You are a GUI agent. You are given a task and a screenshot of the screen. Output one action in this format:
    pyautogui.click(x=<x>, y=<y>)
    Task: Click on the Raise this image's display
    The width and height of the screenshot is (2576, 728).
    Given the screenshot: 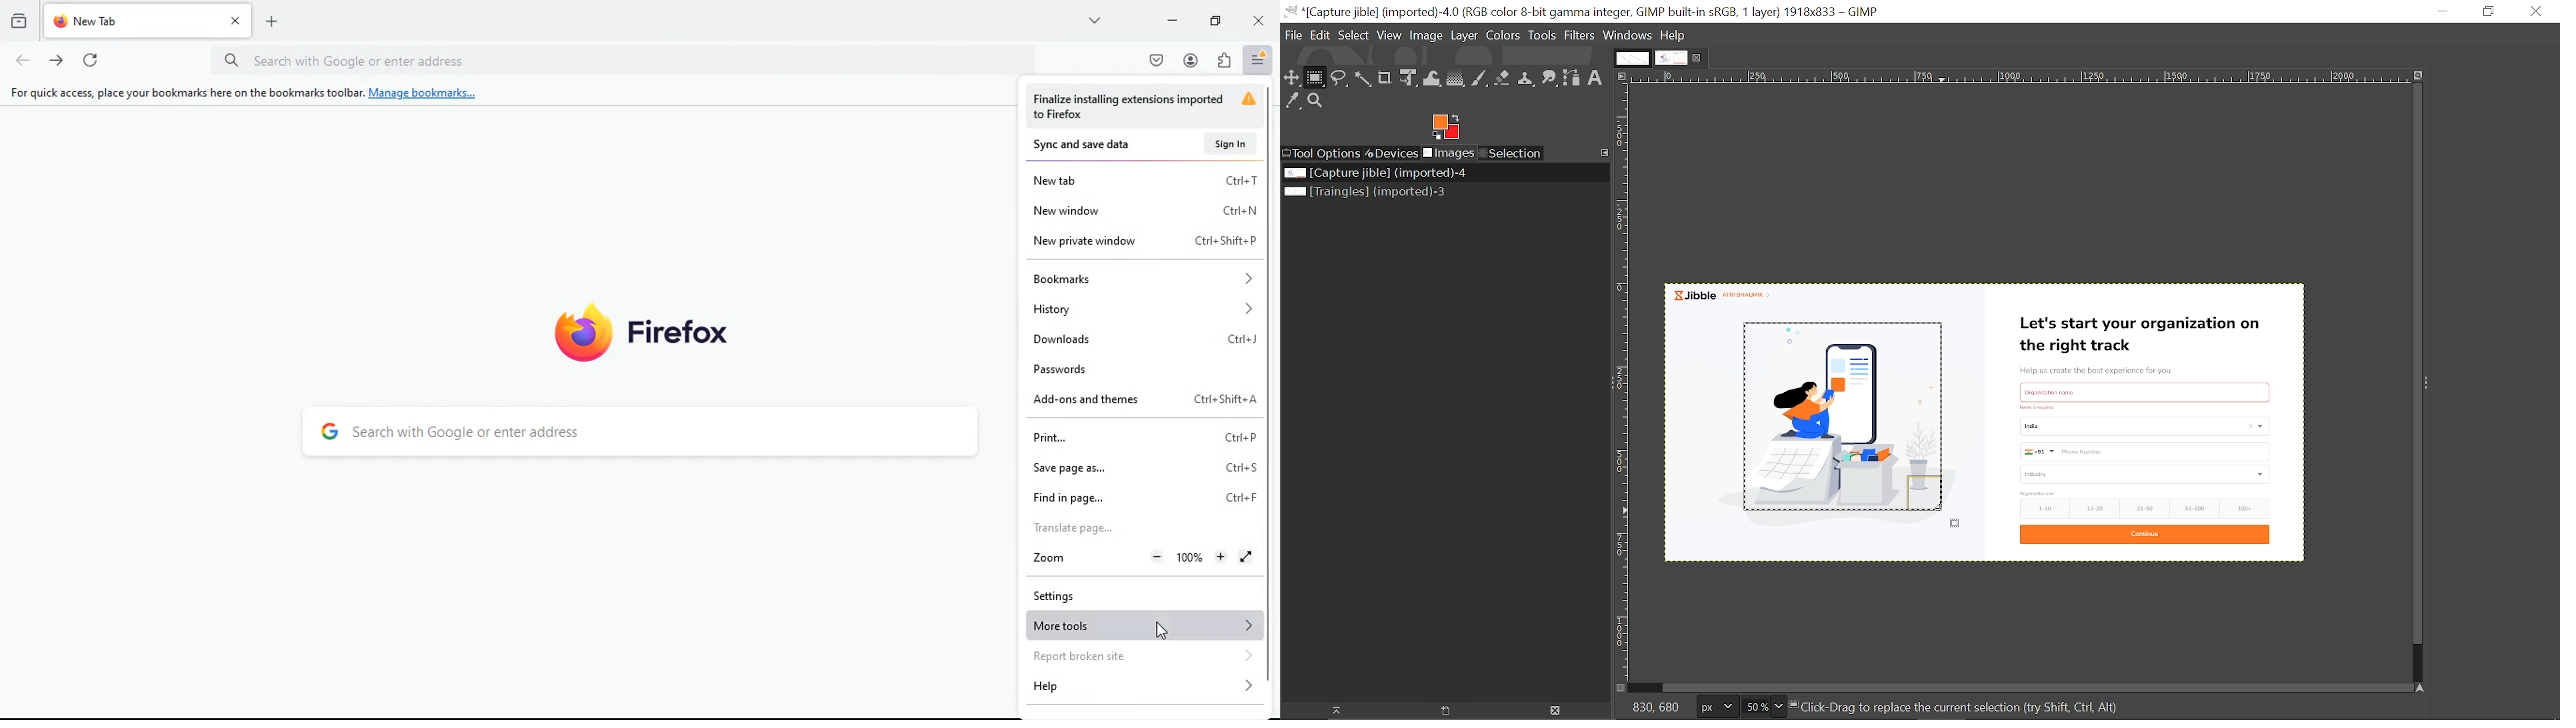 What is the action you would take?
    pyautogui.click(x=1338, y=711)
    